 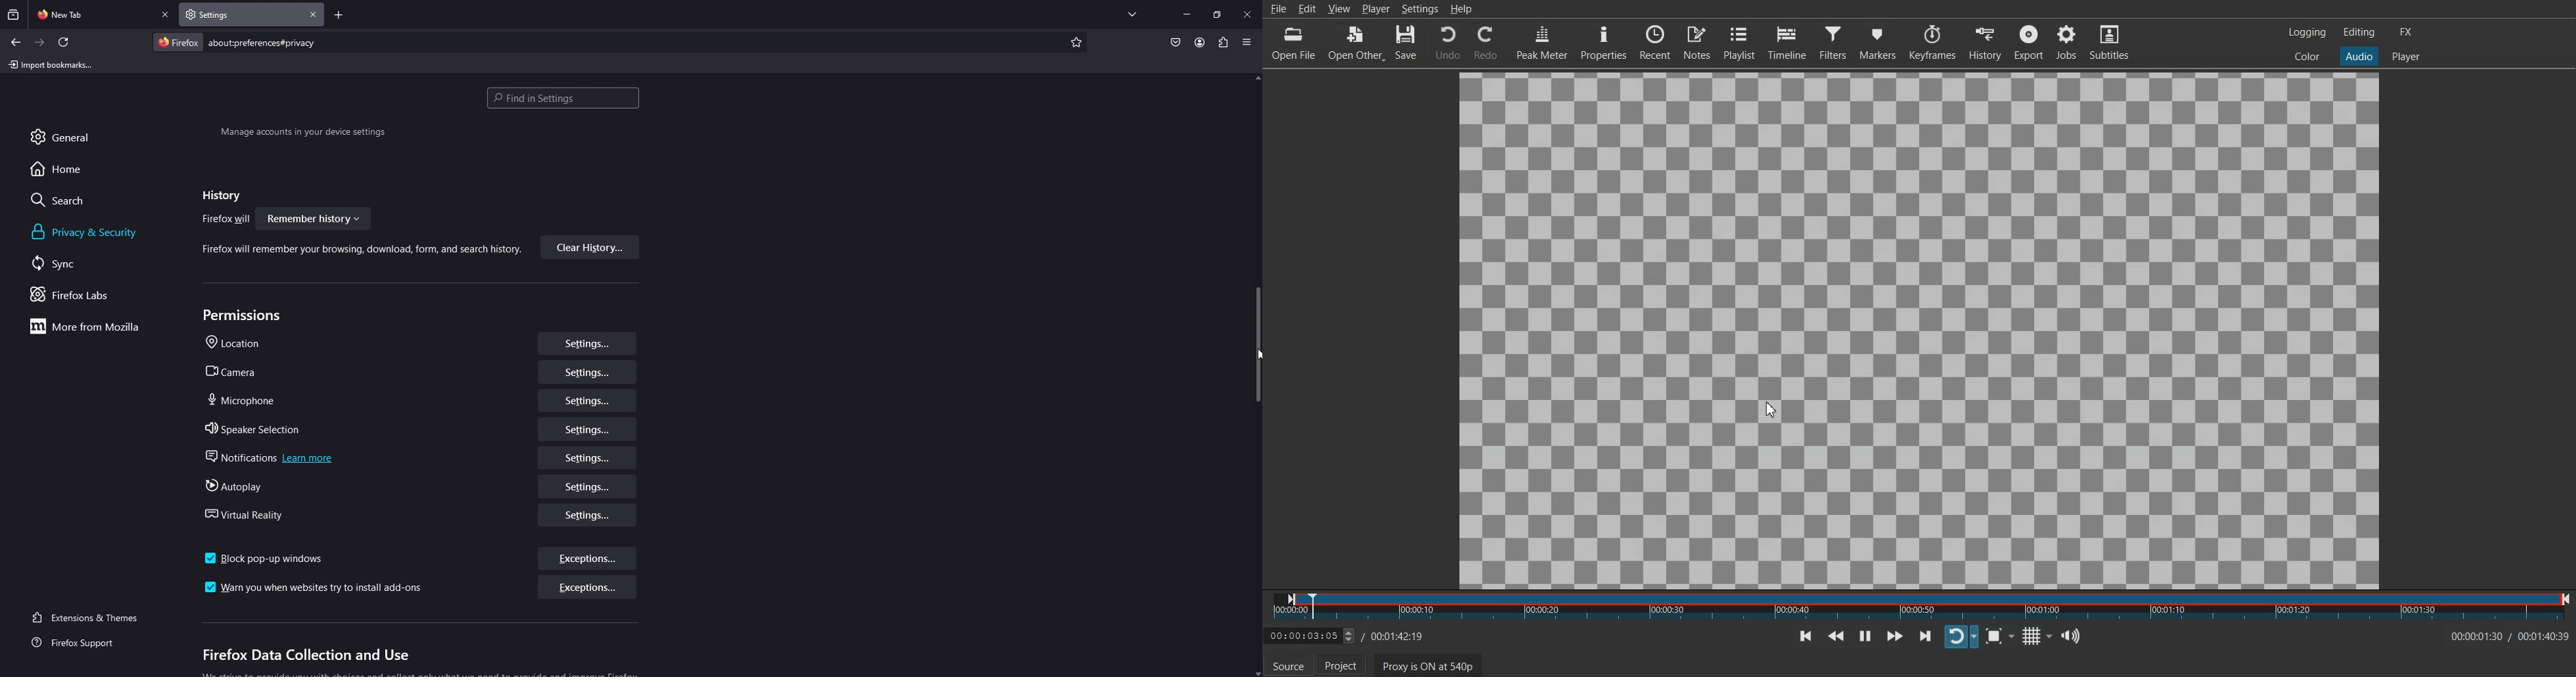 I want to click on home, so click(x=68, y=168).